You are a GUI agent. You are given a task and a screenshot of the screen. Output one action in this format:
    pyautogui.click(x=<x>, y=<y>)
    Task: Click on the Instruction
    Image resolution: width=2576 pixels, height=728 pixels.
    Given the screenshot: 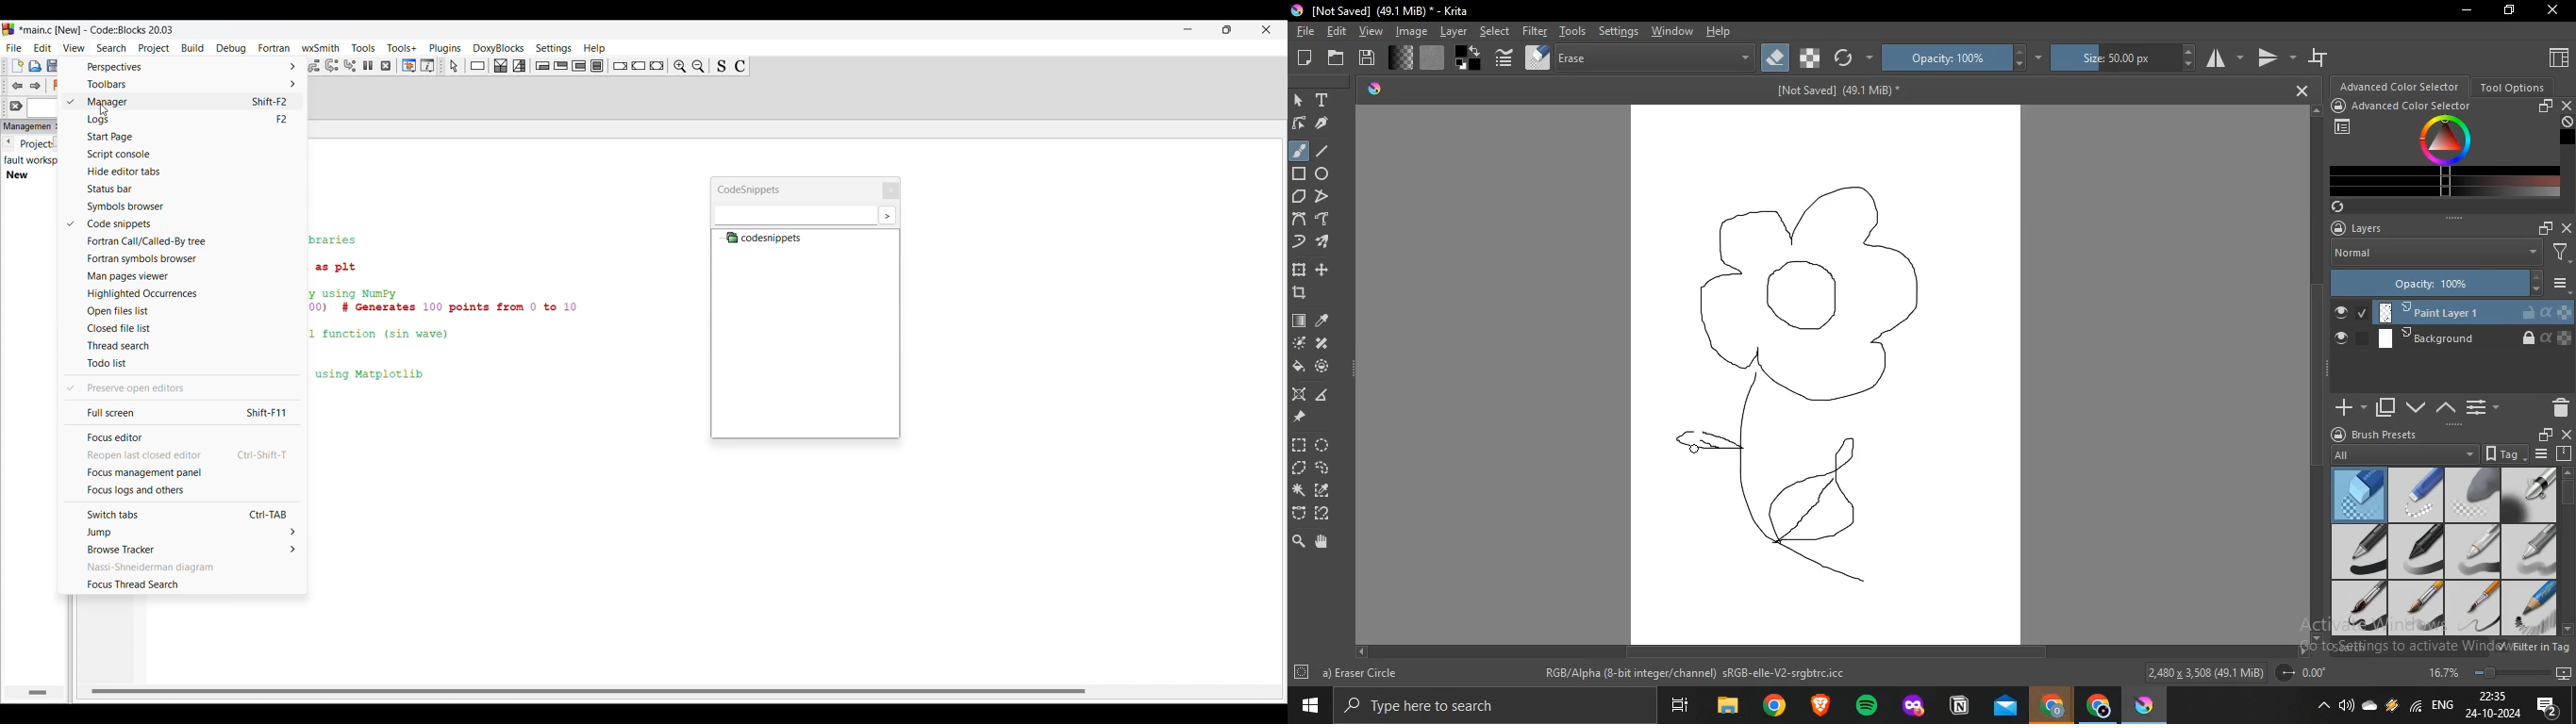 What is the action you would take?
    pyautogui.click(x=478, y=66)
    